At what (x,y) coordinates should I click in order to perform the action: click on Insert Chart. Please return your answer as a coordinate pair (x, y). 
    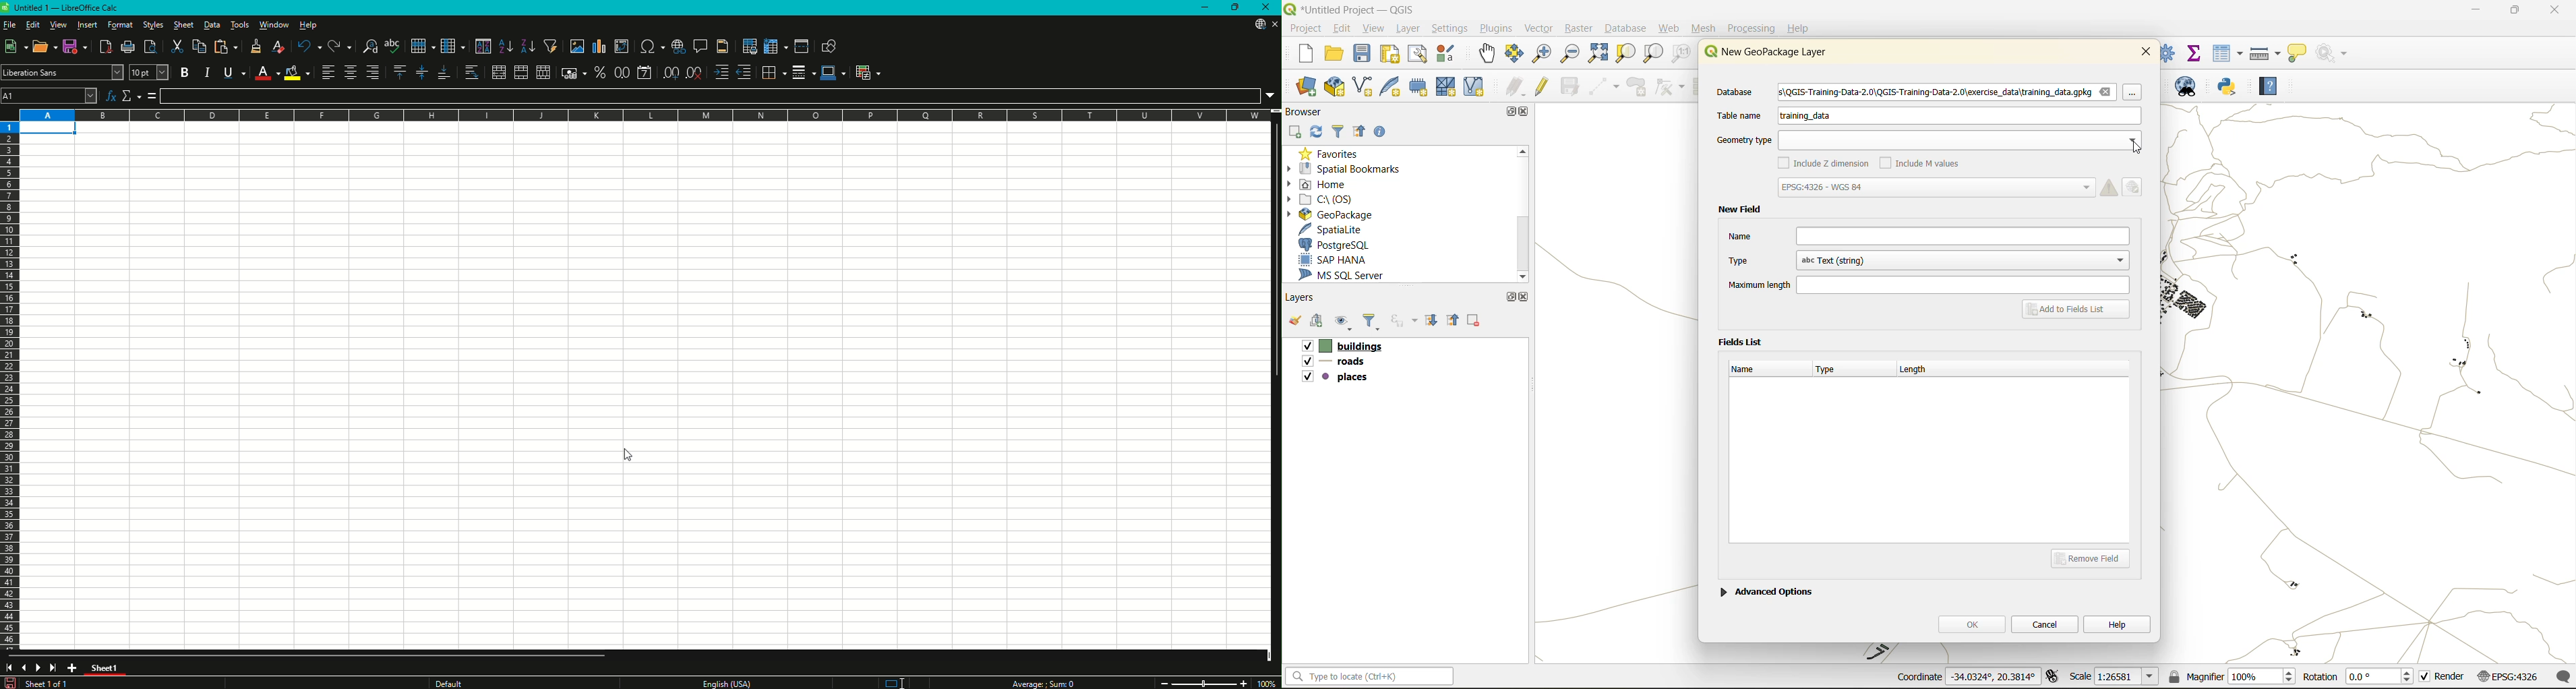
    Looking at the image, I should click on (599, 46).